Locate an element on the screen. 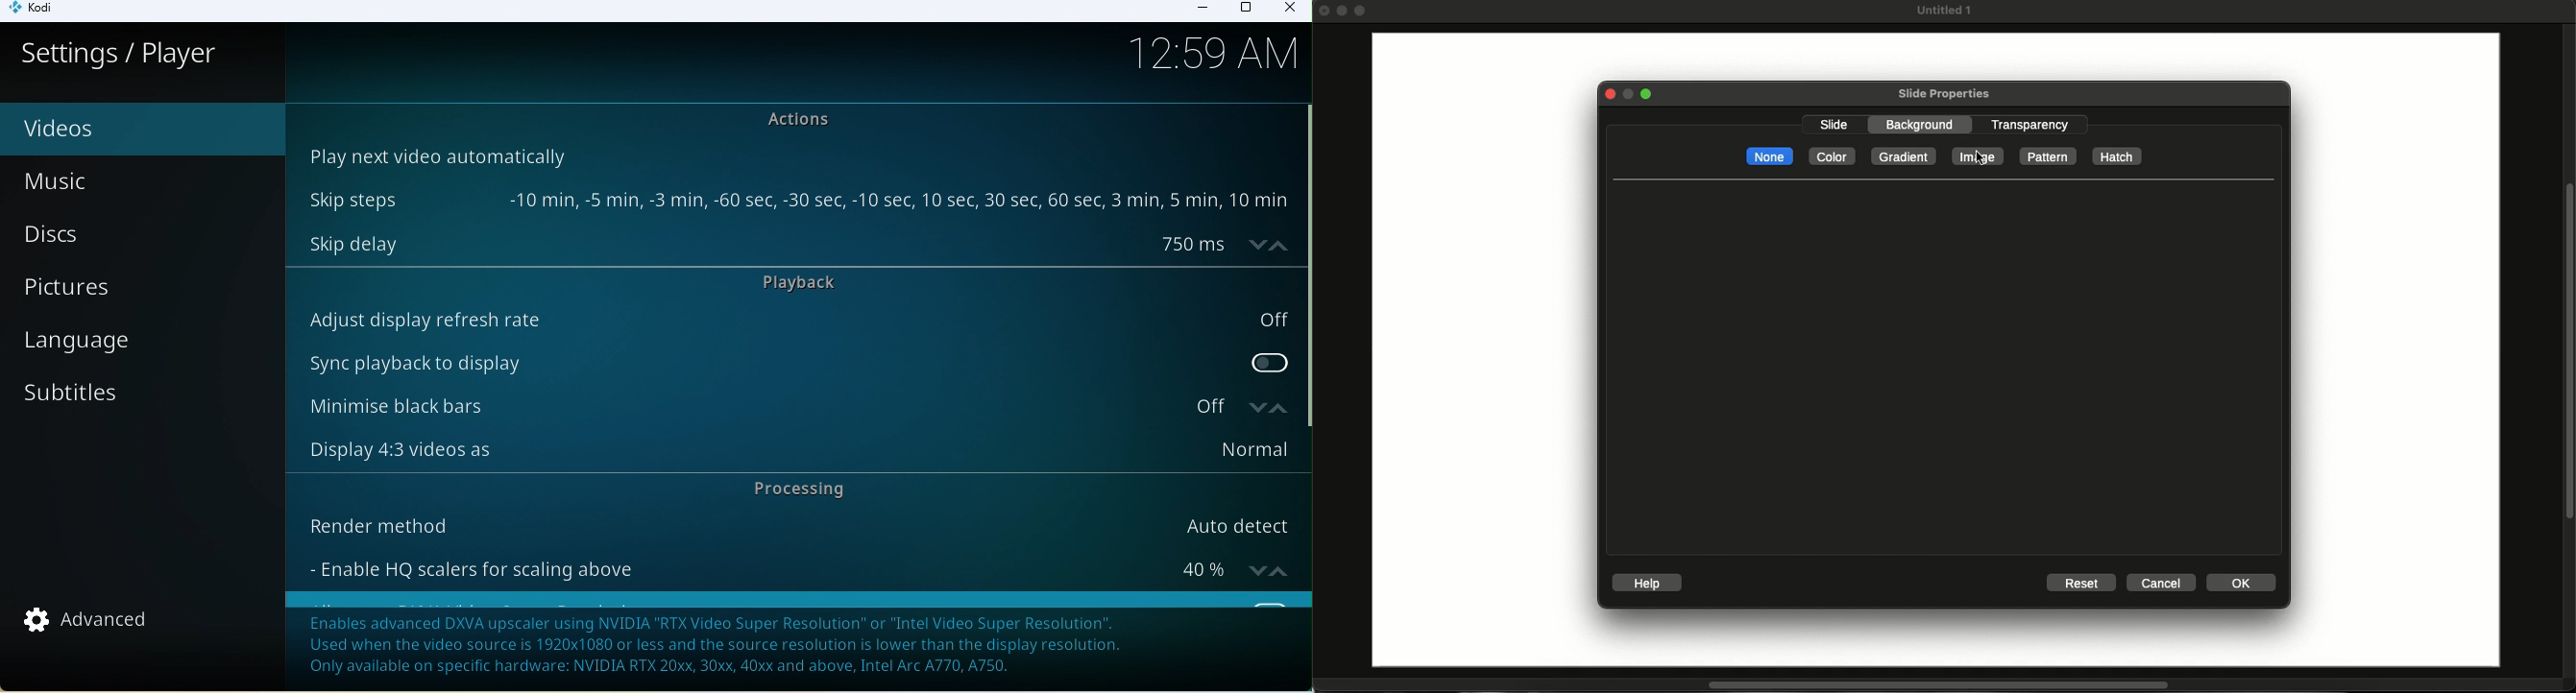 This screenshot has height=700, width=2576. Auto display refresh rate is located at coordinates (795, 320).